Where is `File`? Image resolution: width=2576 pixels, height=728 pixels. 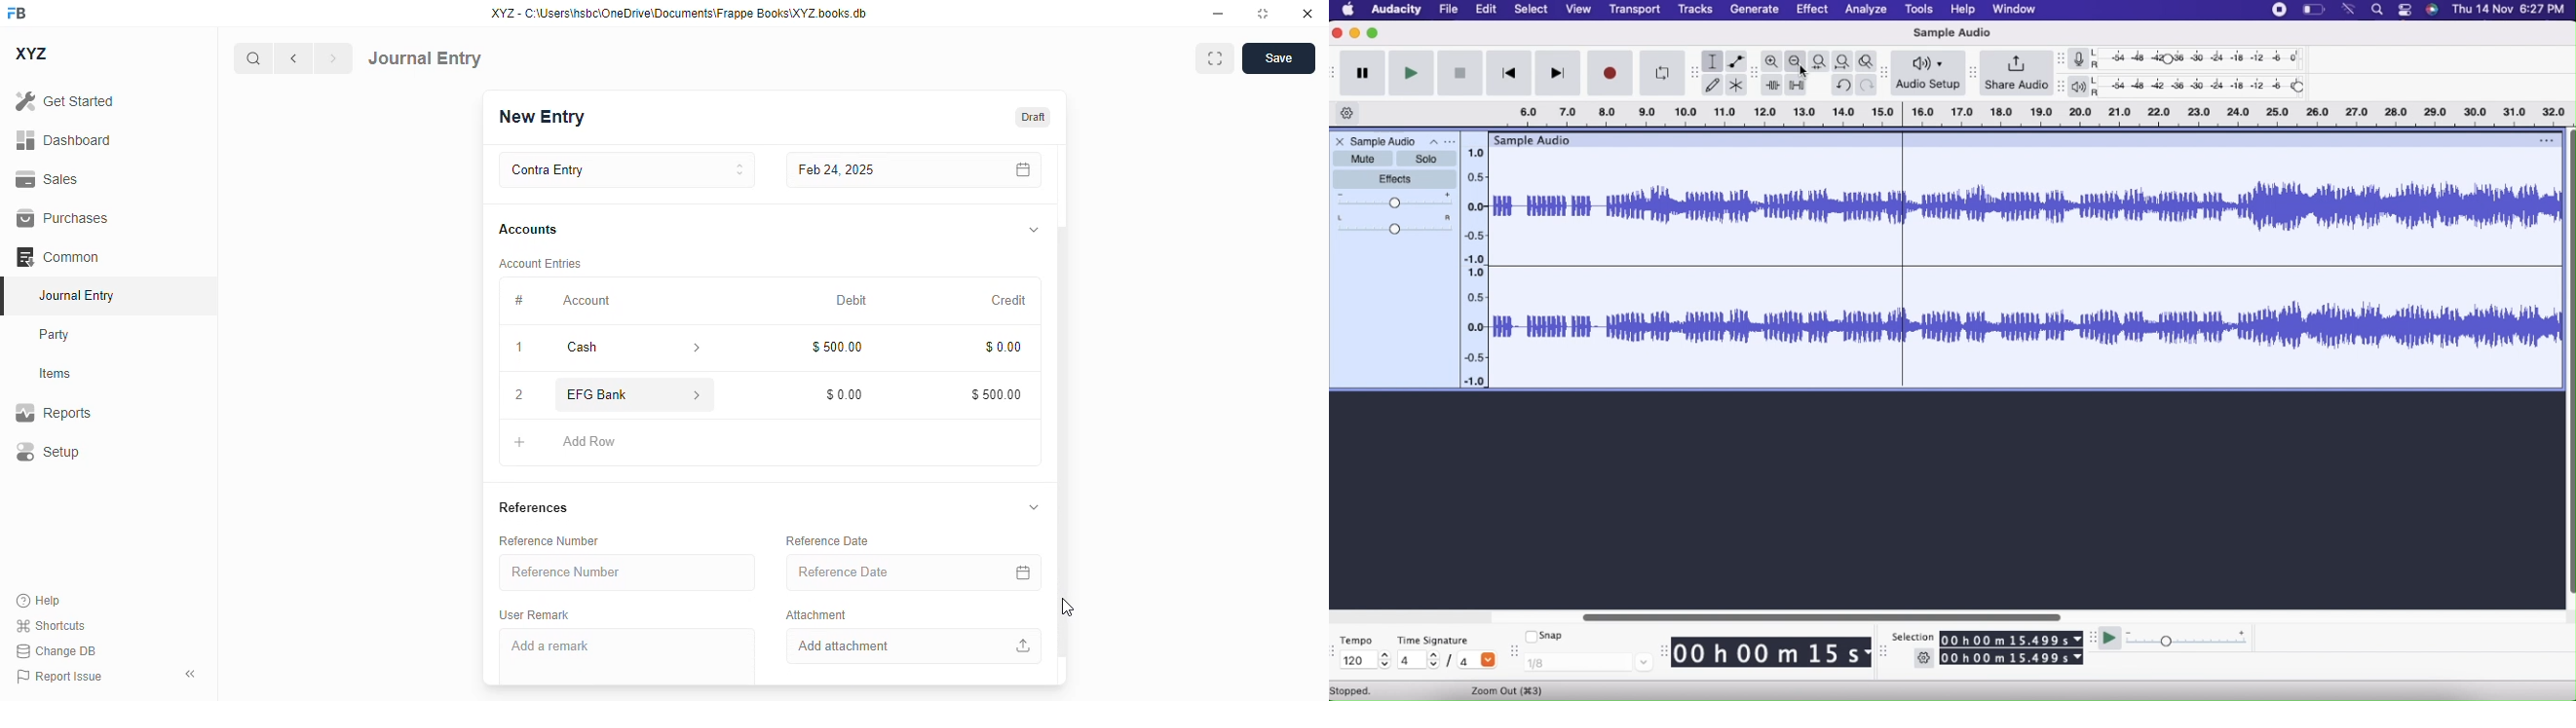
File is located at coordinates (1451, 10).